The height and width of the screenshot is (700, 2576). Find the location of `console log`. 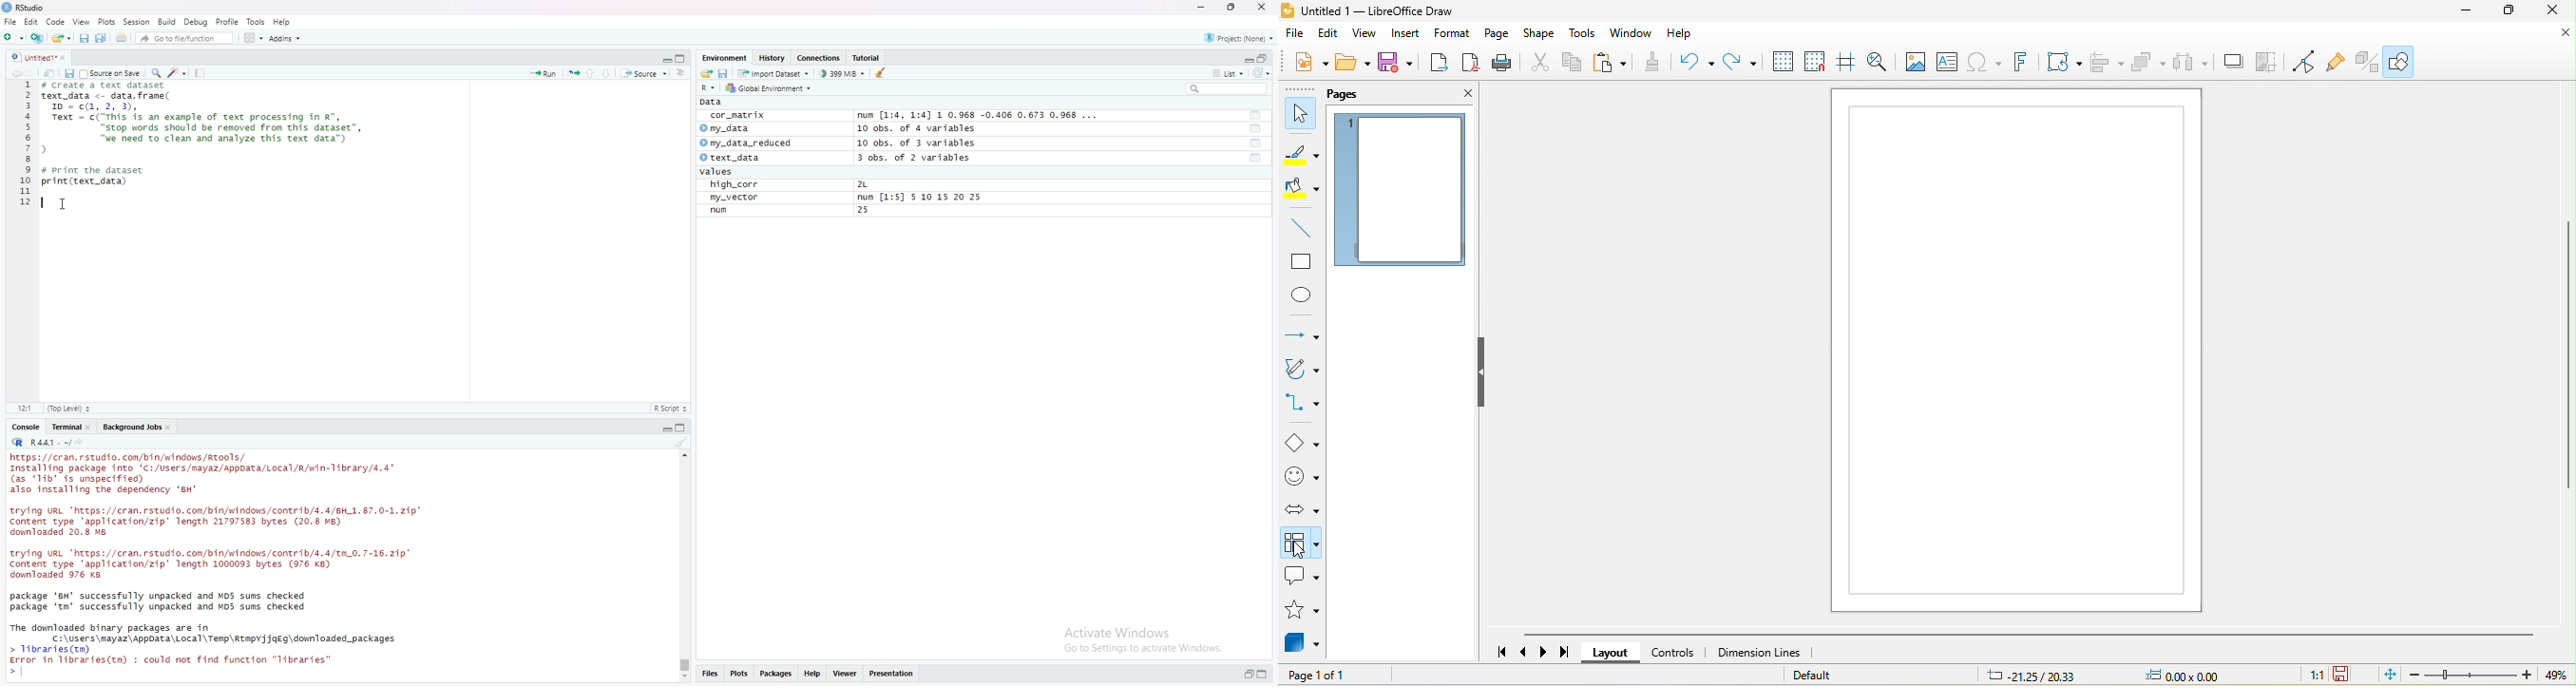

console log is located at coordinates (232, 565).